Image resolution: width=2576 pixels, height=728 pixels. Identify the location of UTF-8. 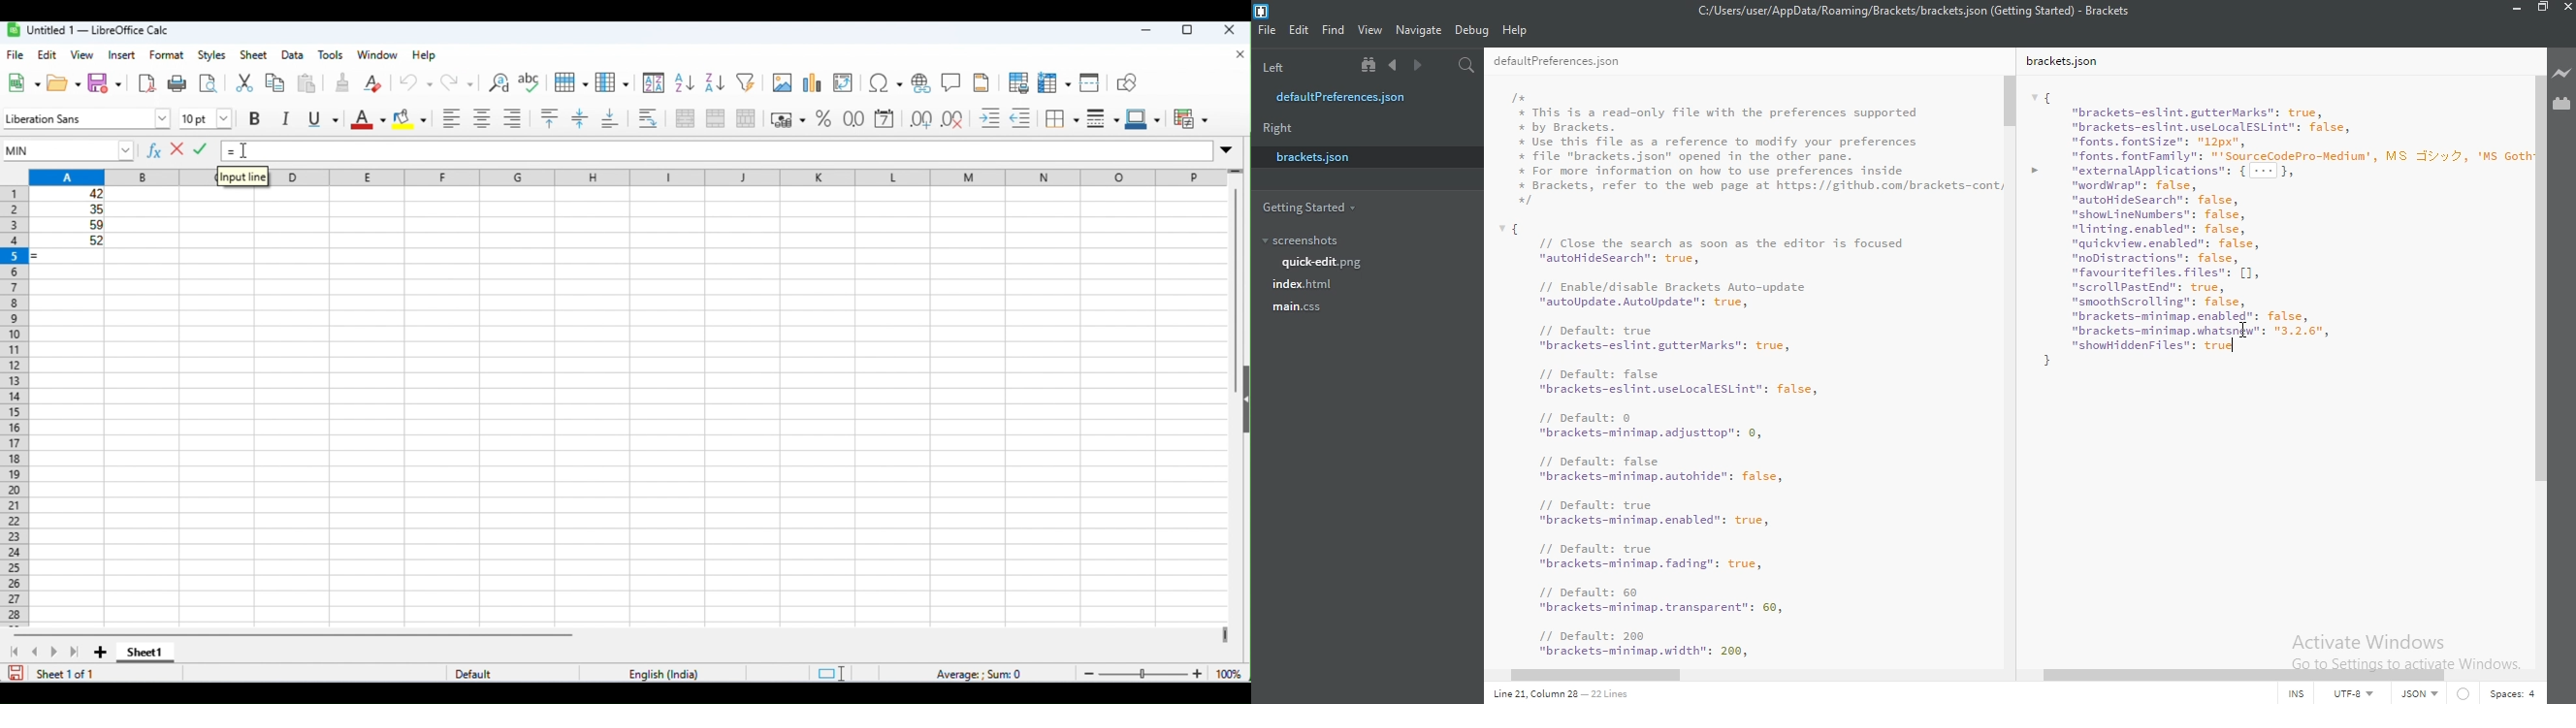
(2349, 692).